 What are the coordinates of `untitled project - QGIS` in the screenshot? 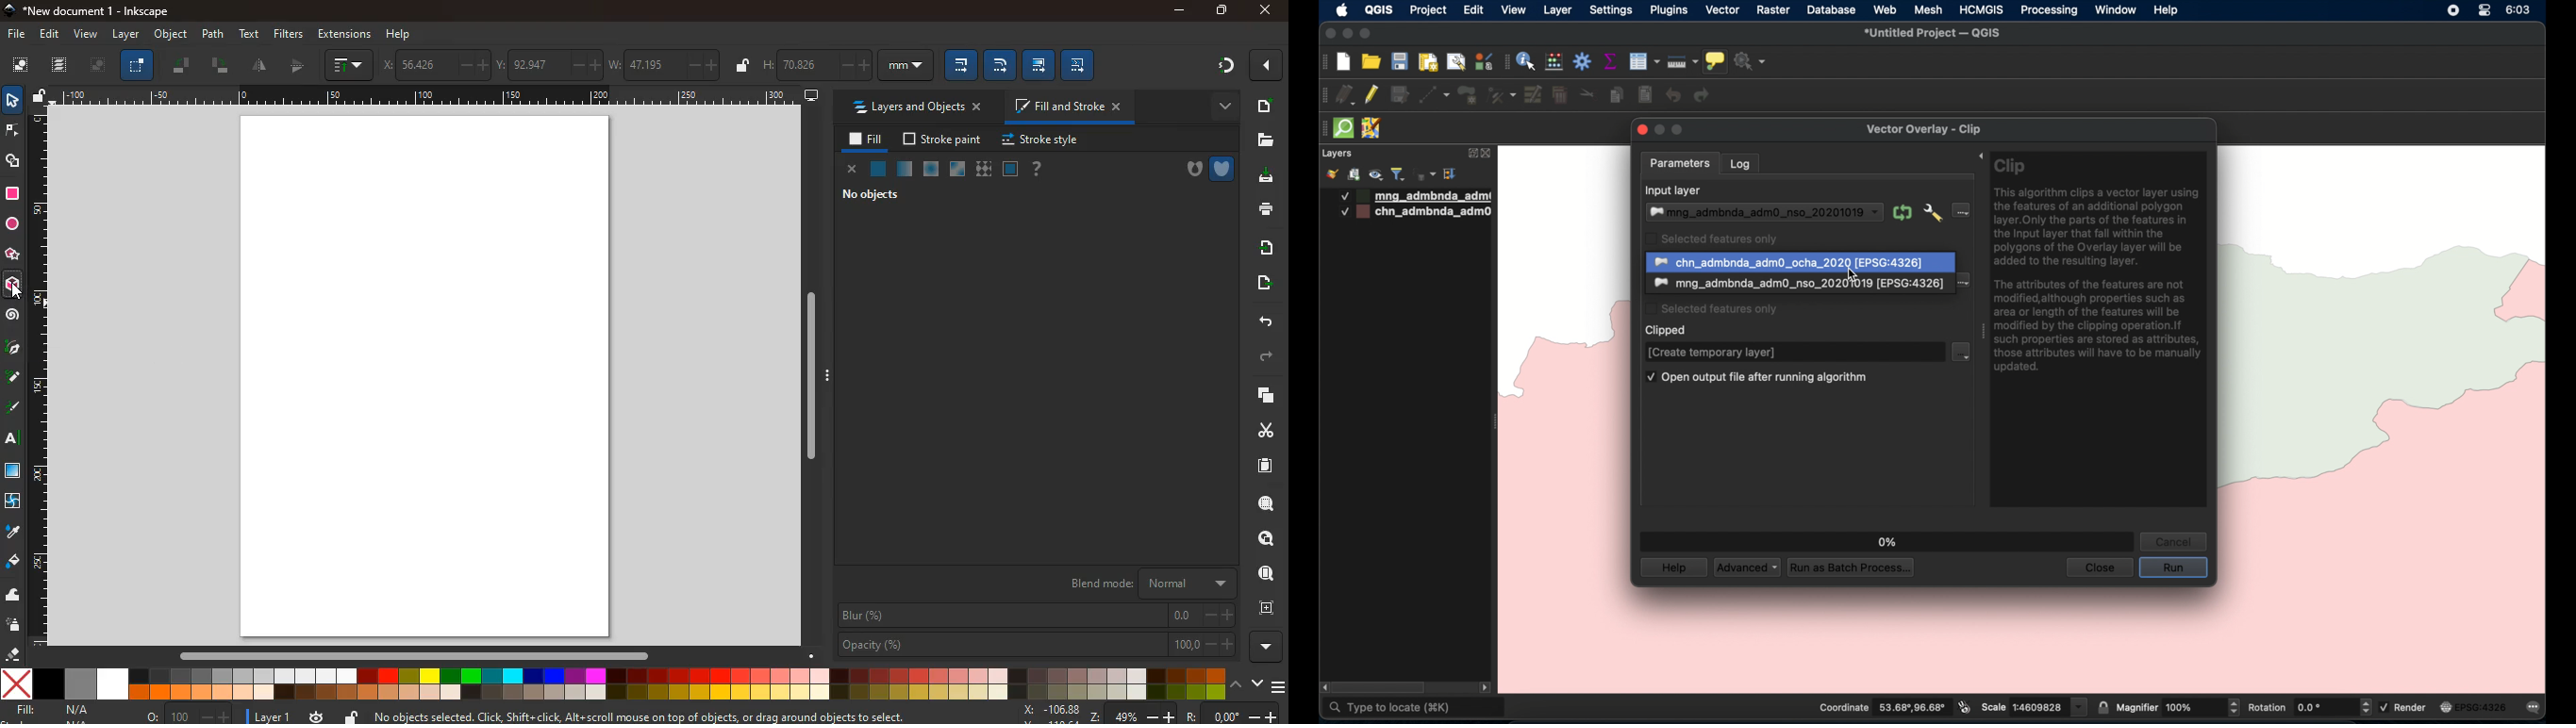 It's located at (1932, 34).